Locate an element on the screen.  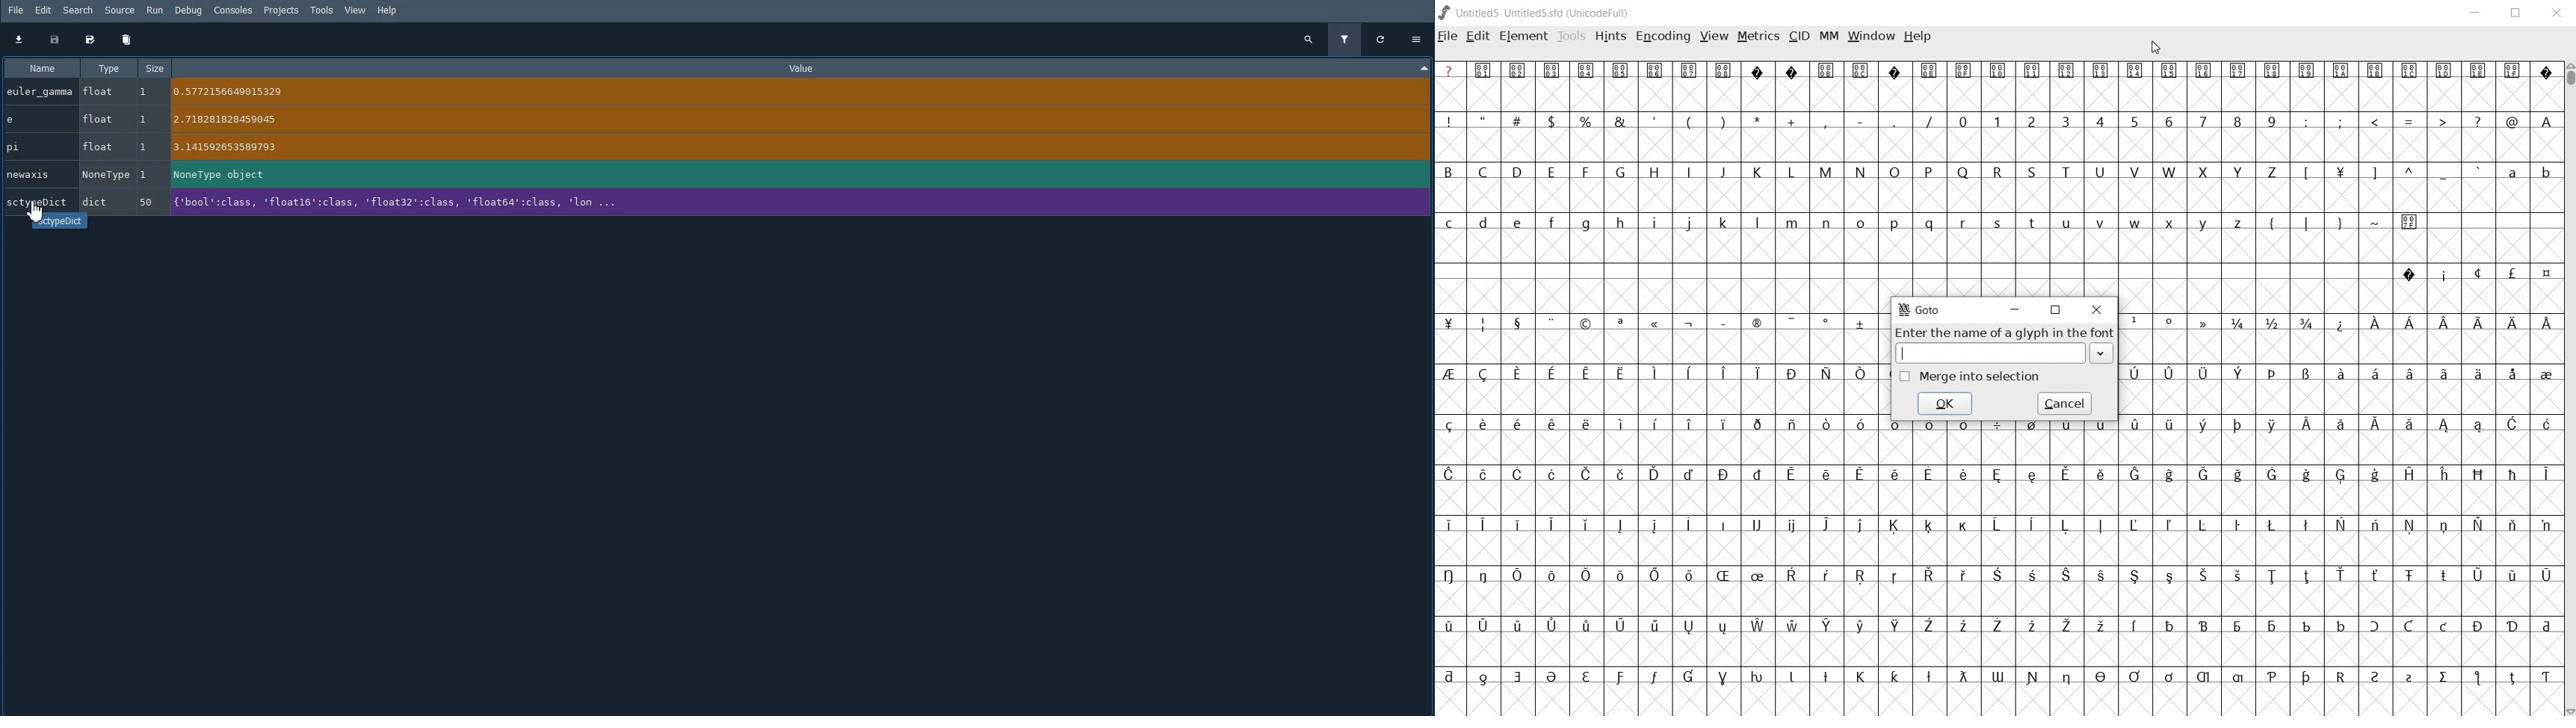
Symbol is located at coordinates (1584, 626).